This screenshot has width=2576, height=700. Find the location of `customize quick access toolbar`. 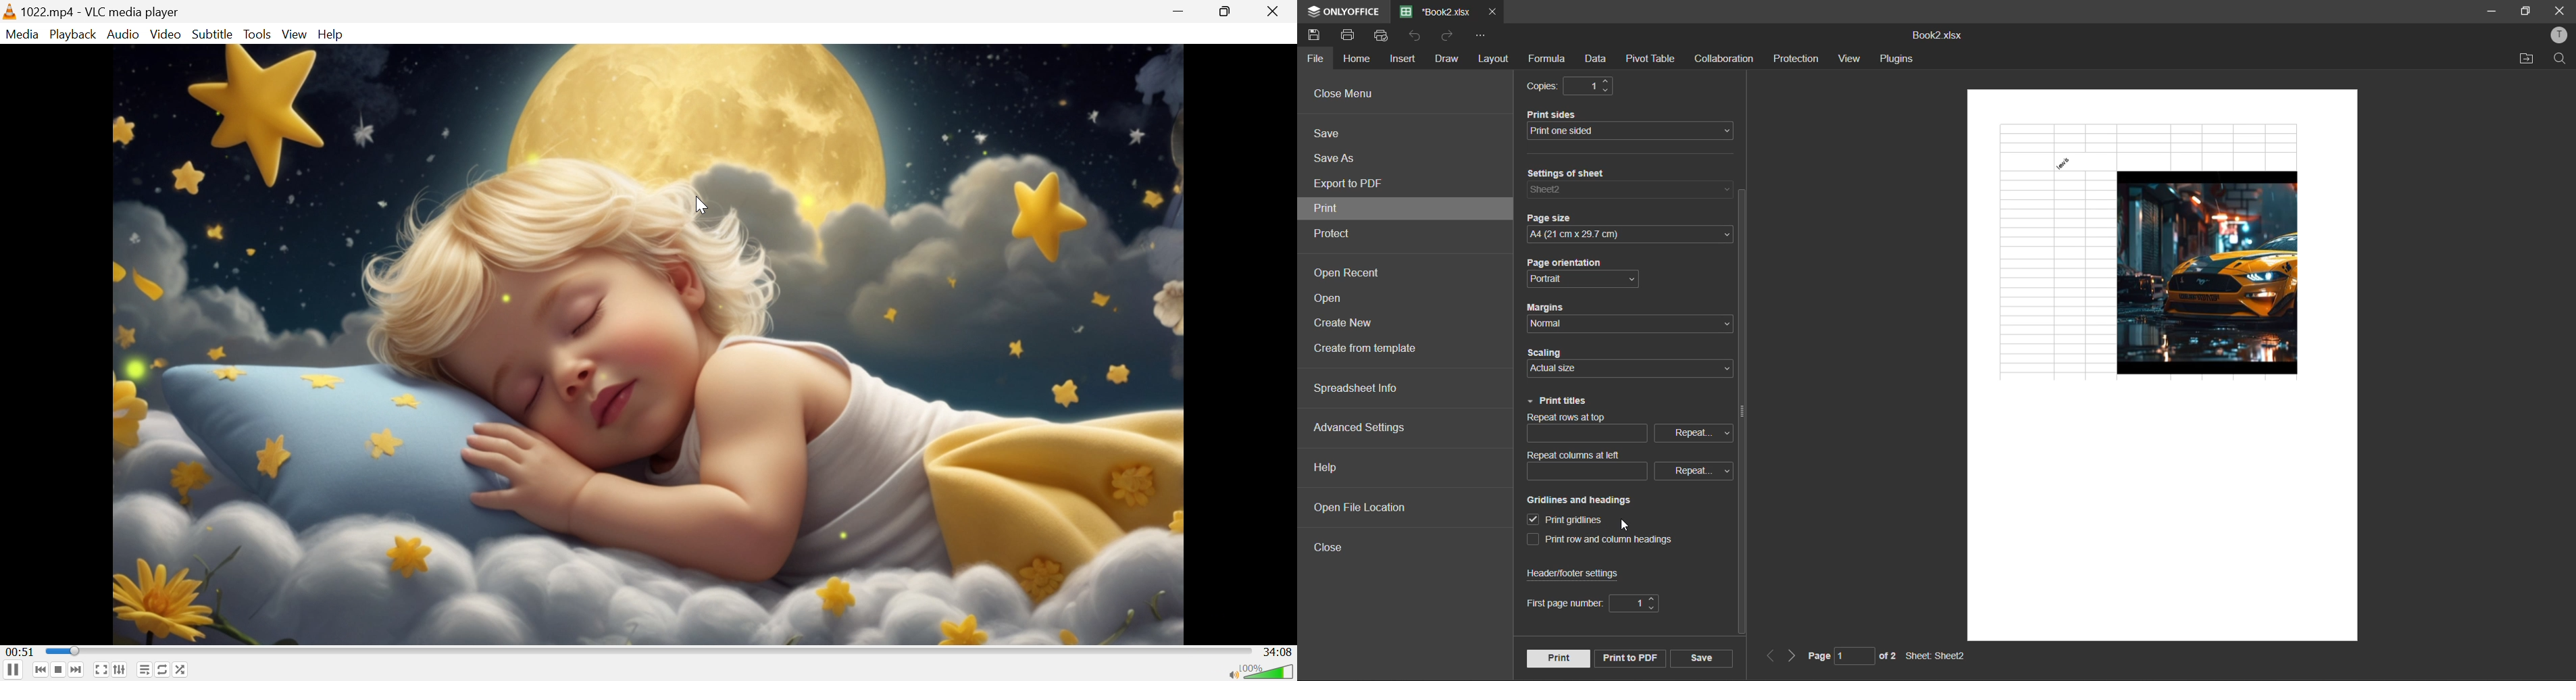

customize quick access toolbar is located at coordinates (1476, 35).